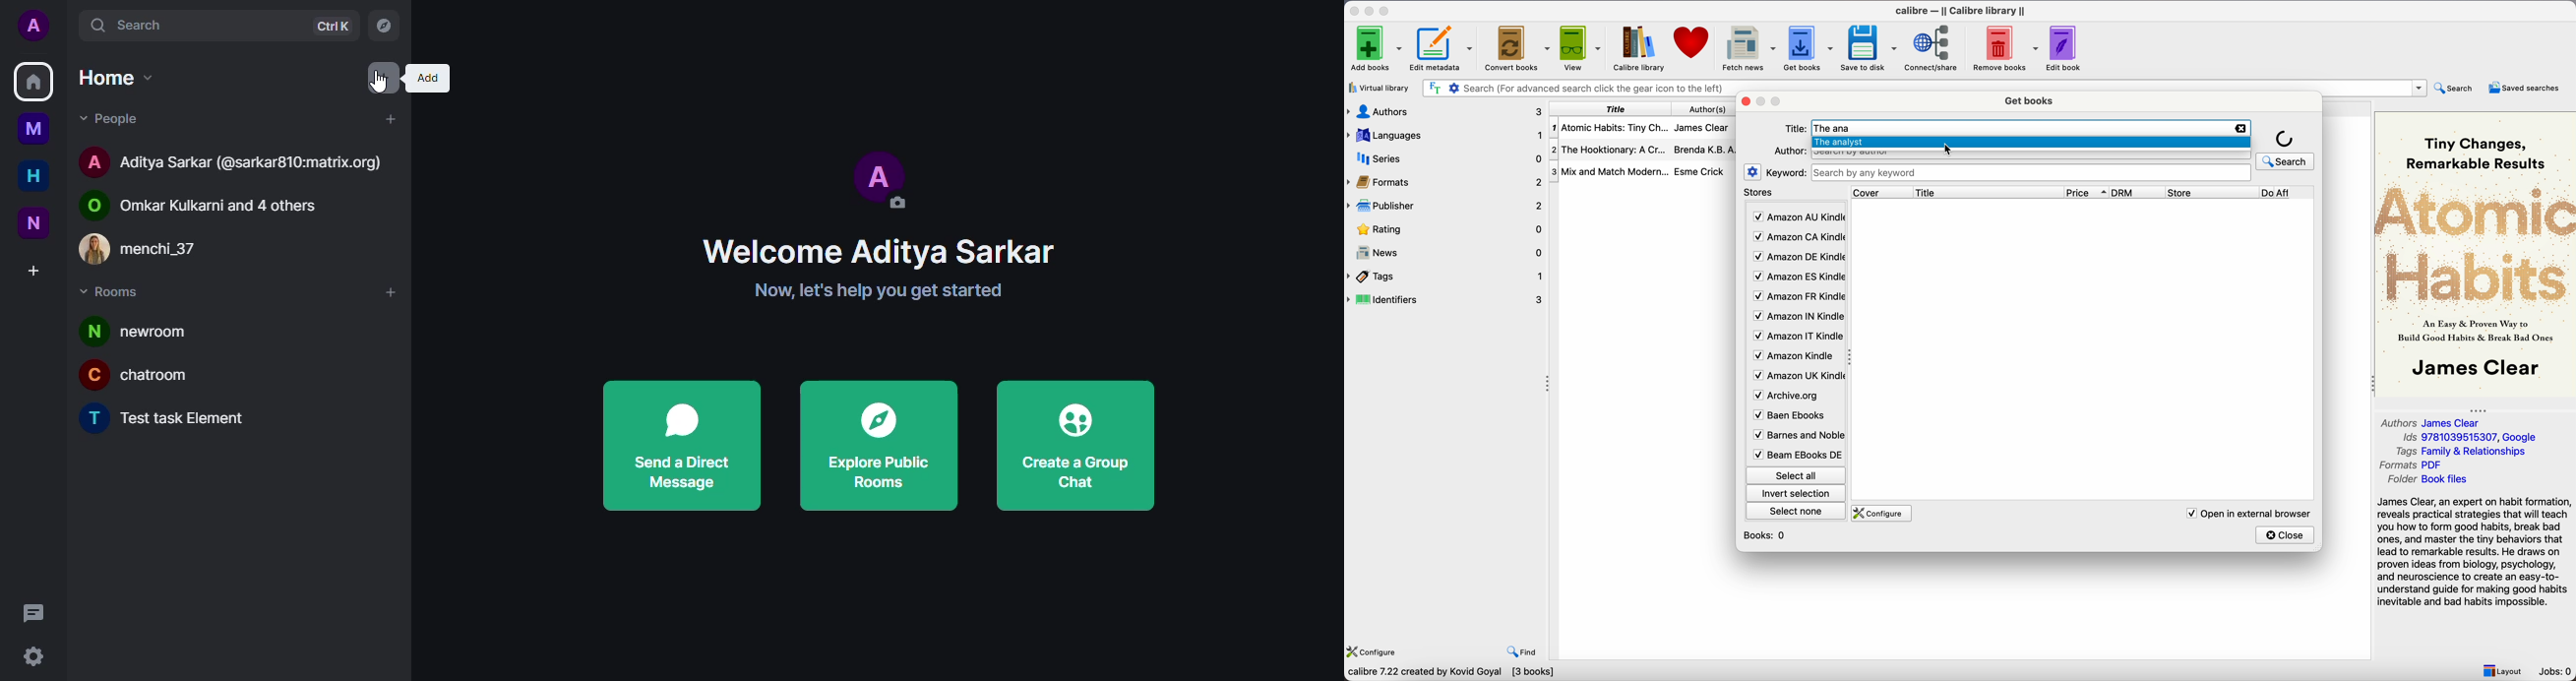 The image size is (2576, 700). Describe the element at coordinates (31, 24) in the screenshot. I see `profile` at that location.